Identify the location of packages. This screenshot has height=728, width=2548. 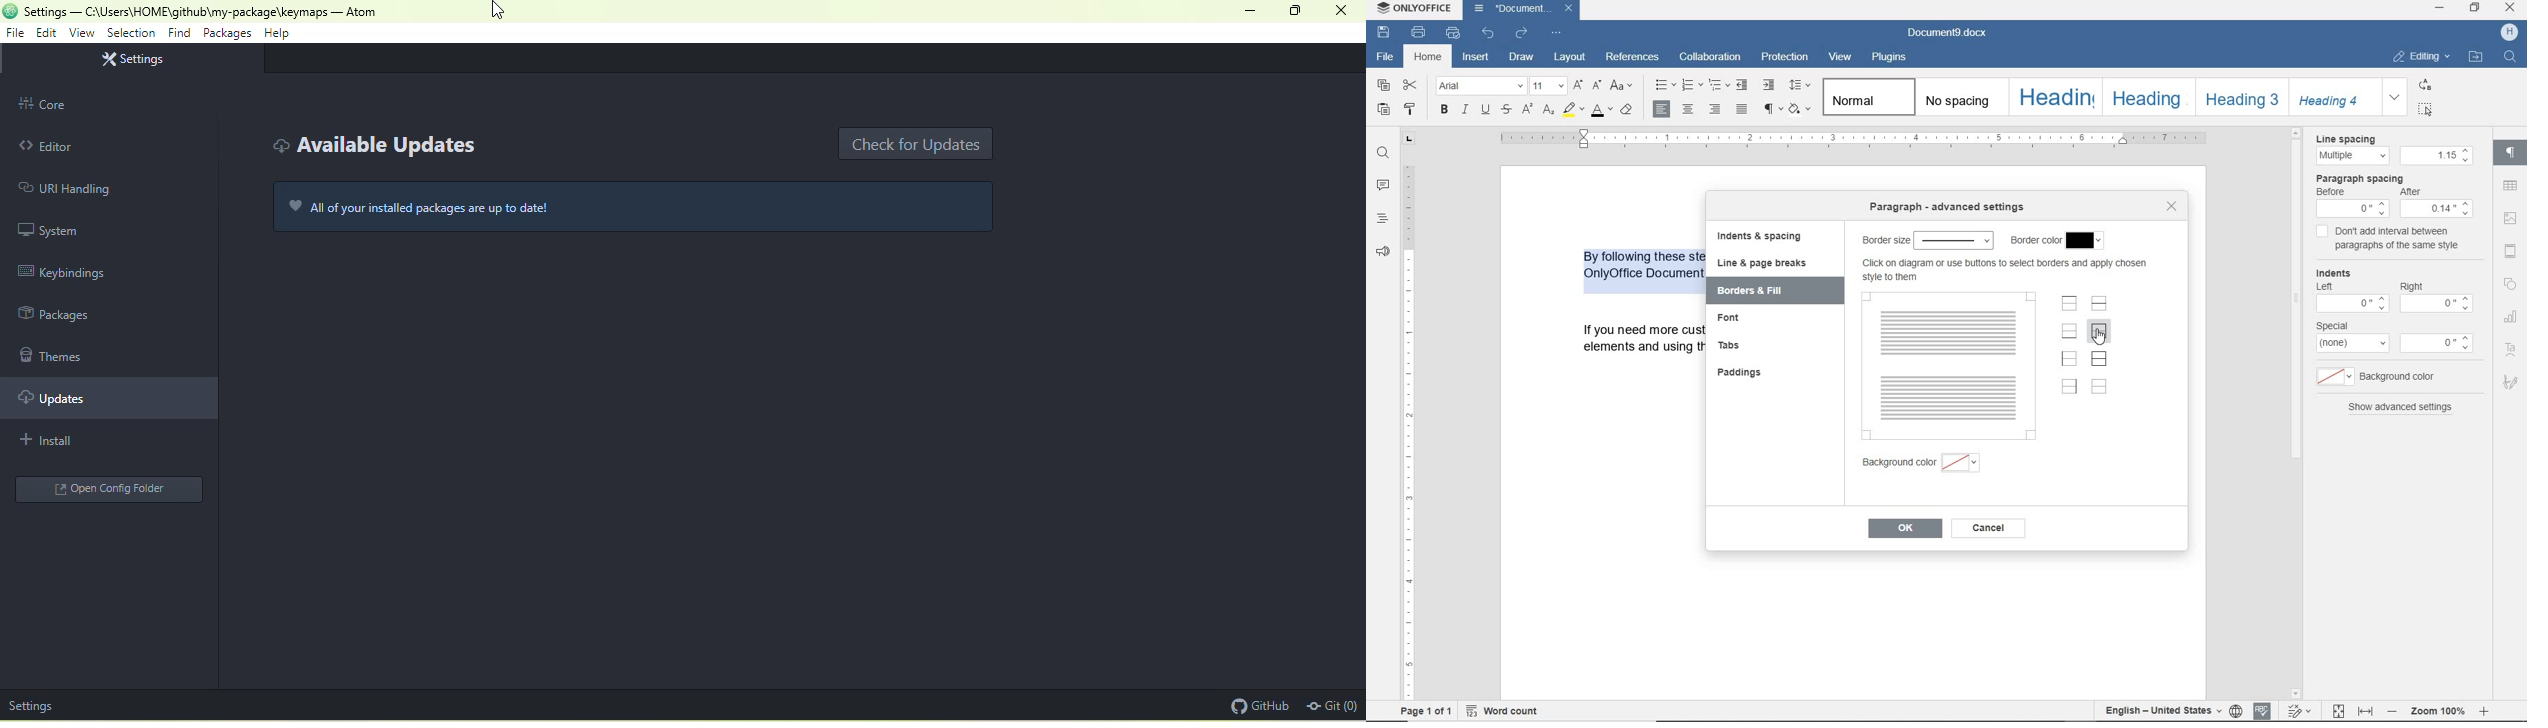
(226, 34).